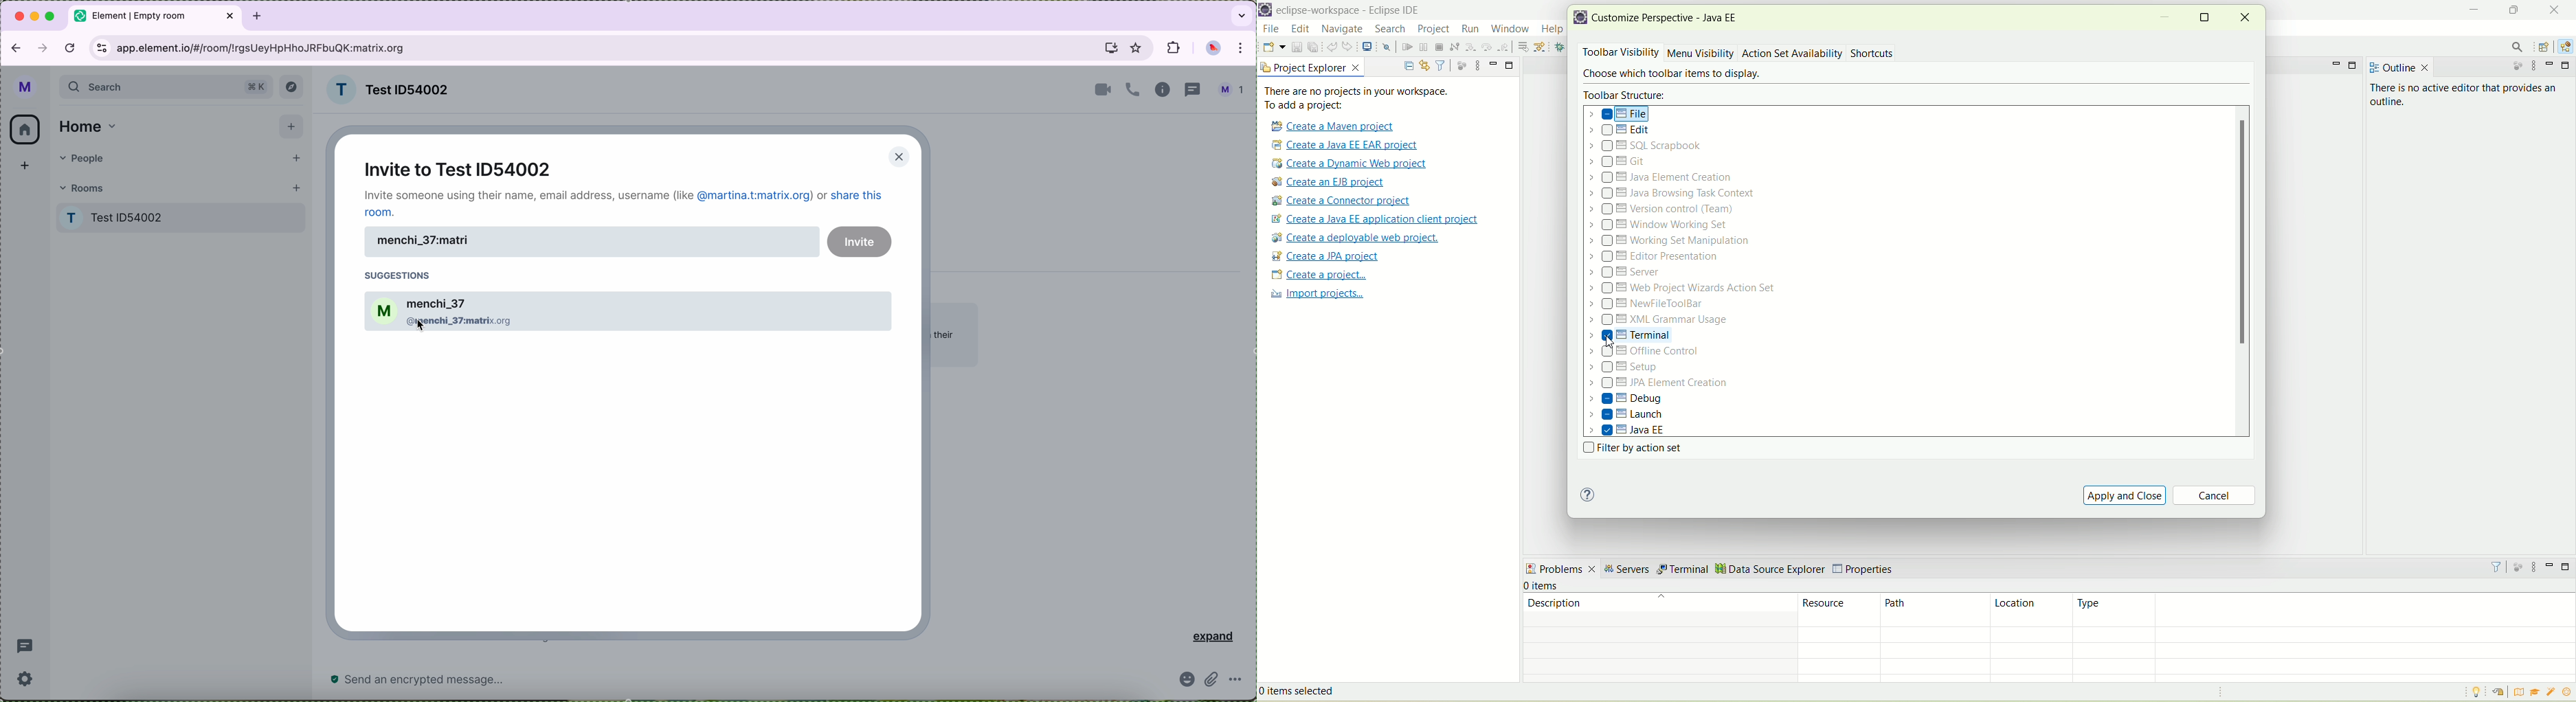 The image size is (2576, 728). I want to click on invite button, so click(860, 242).